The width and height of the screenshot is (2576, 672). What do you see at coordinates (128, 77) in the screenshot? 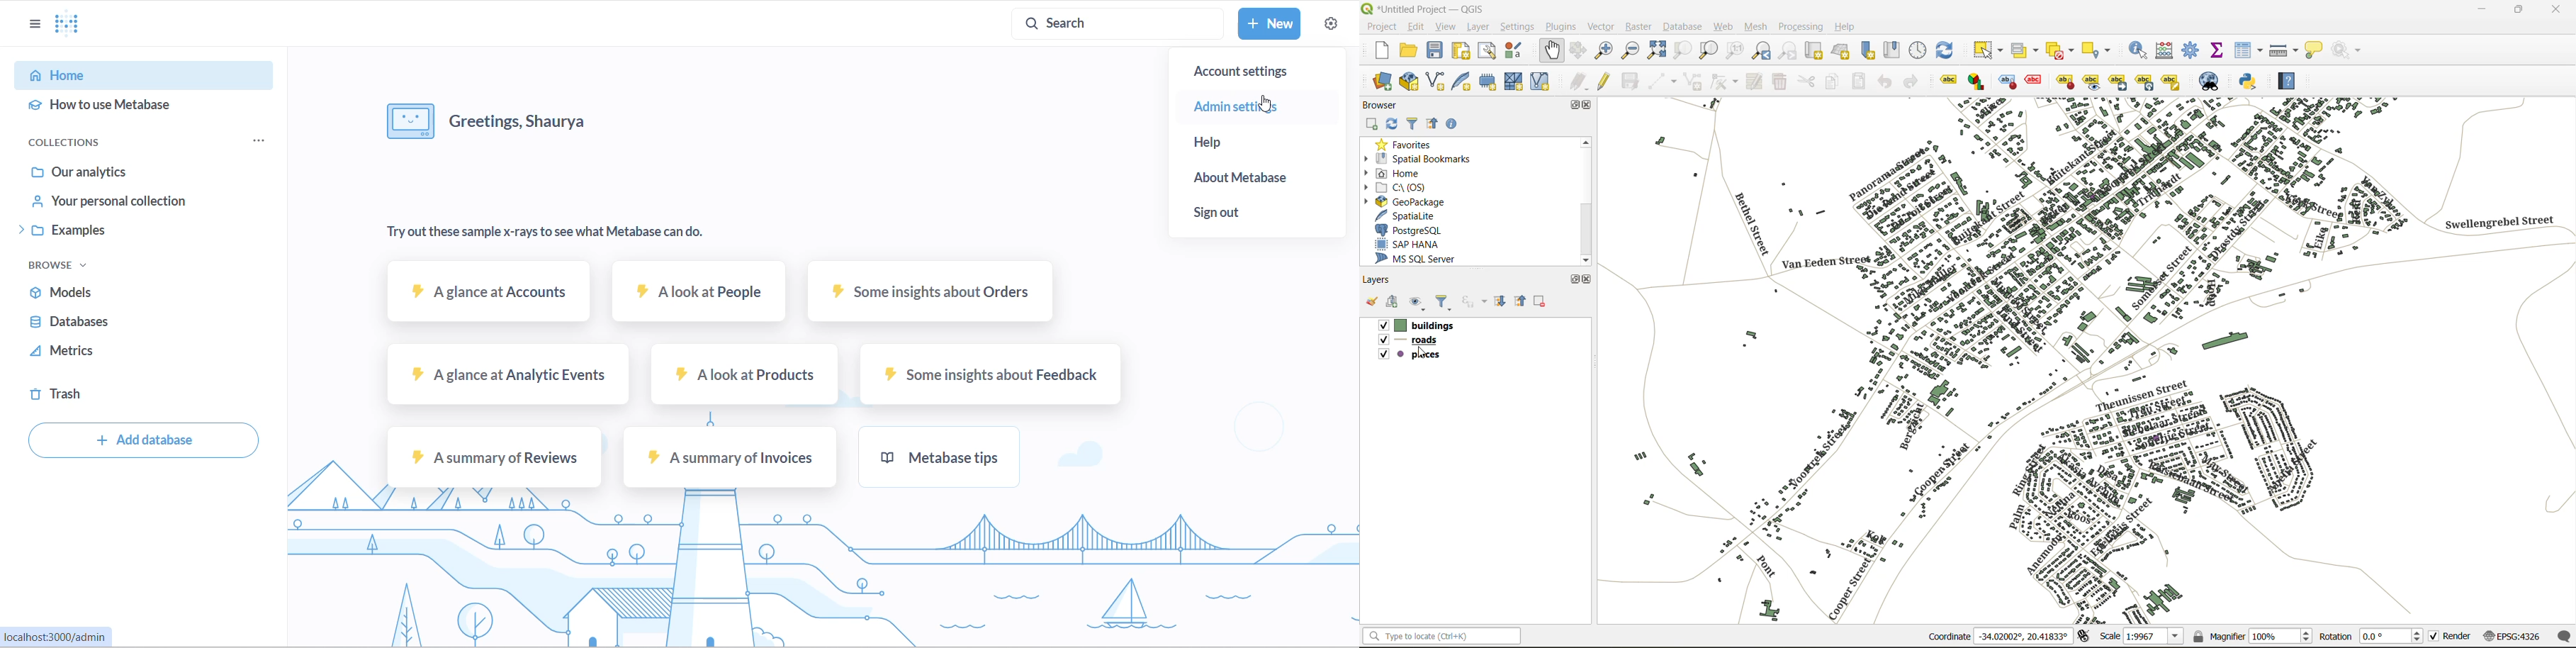
I see `home` at bounding box center [128, 77].